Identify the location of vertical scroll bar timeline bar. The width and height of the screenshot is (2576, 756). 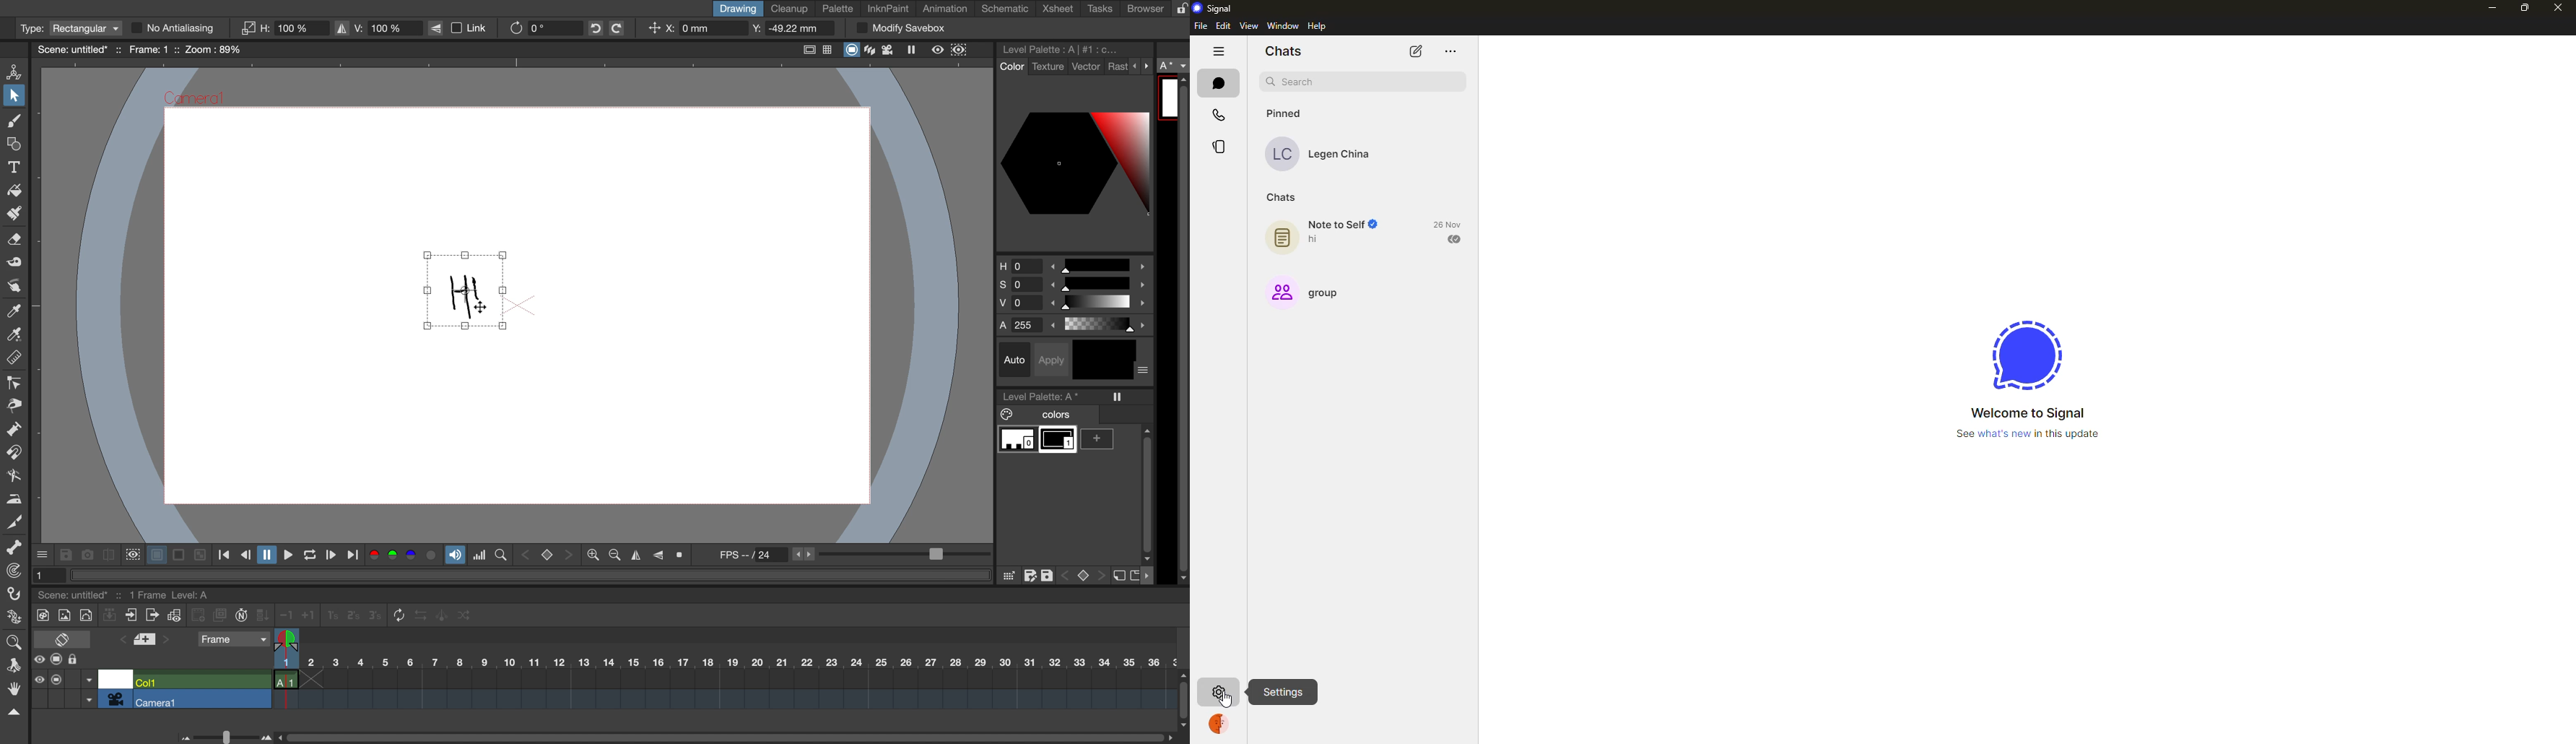
(1182, 699).